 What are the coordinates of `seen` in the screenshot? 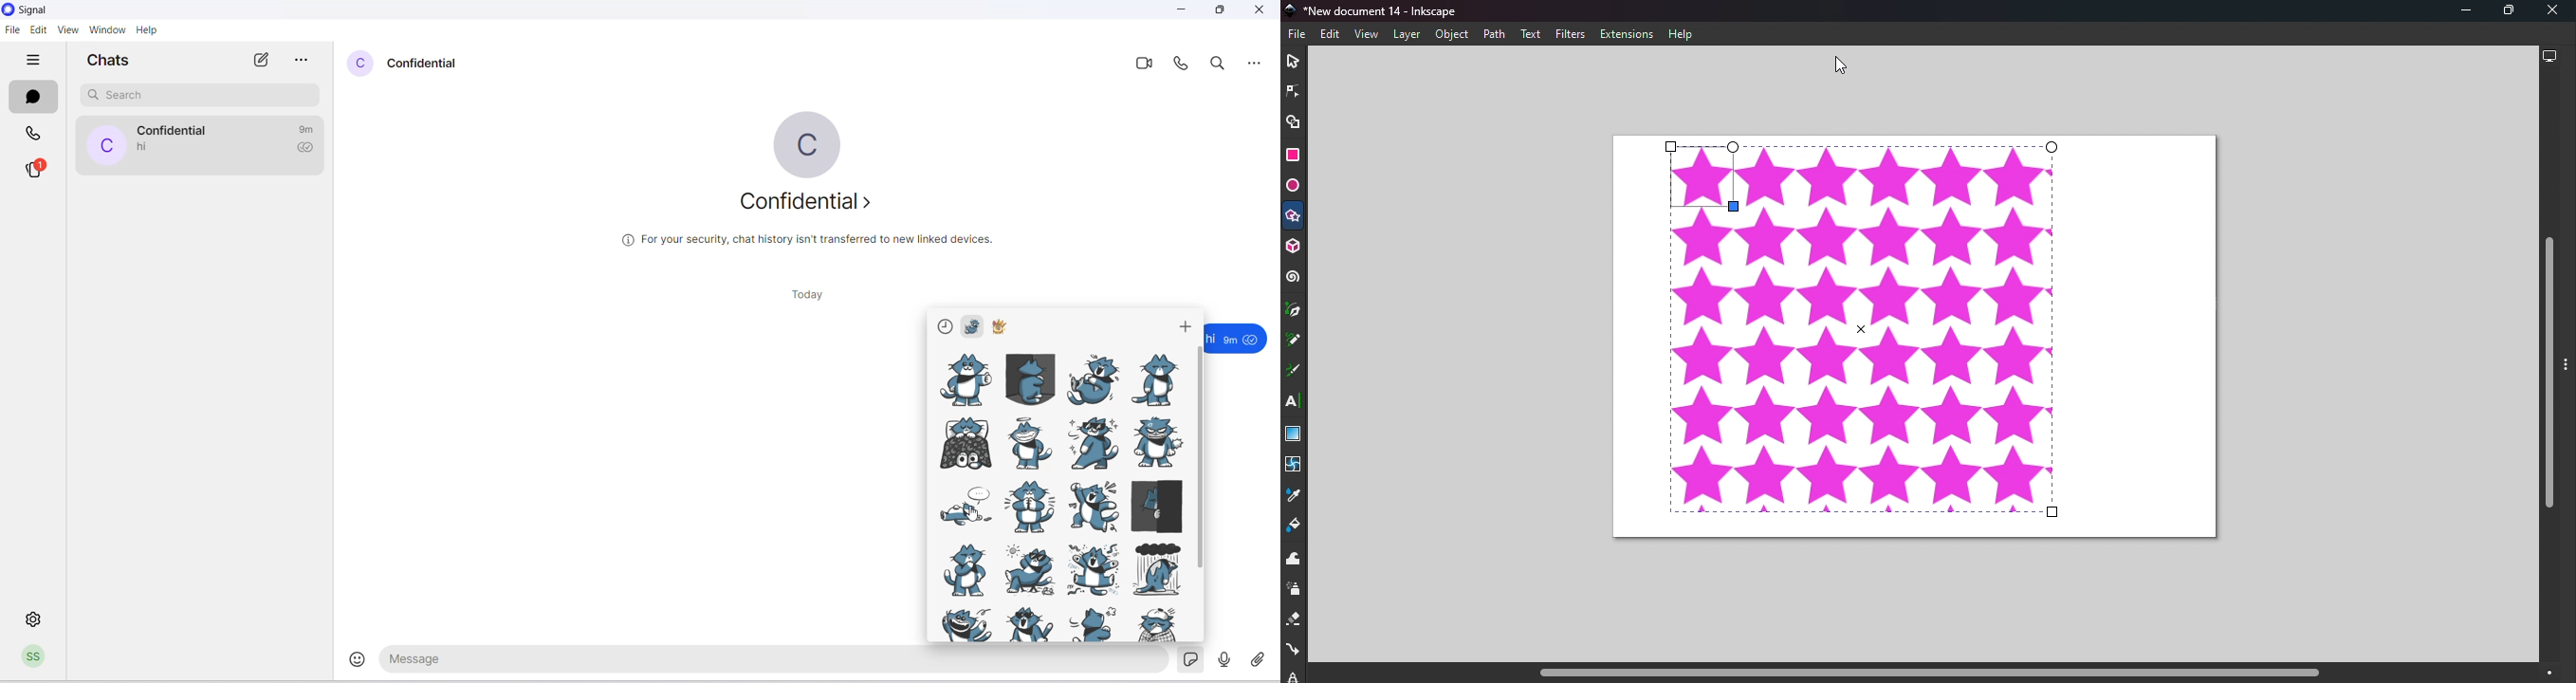 It's located at (1252, 340).